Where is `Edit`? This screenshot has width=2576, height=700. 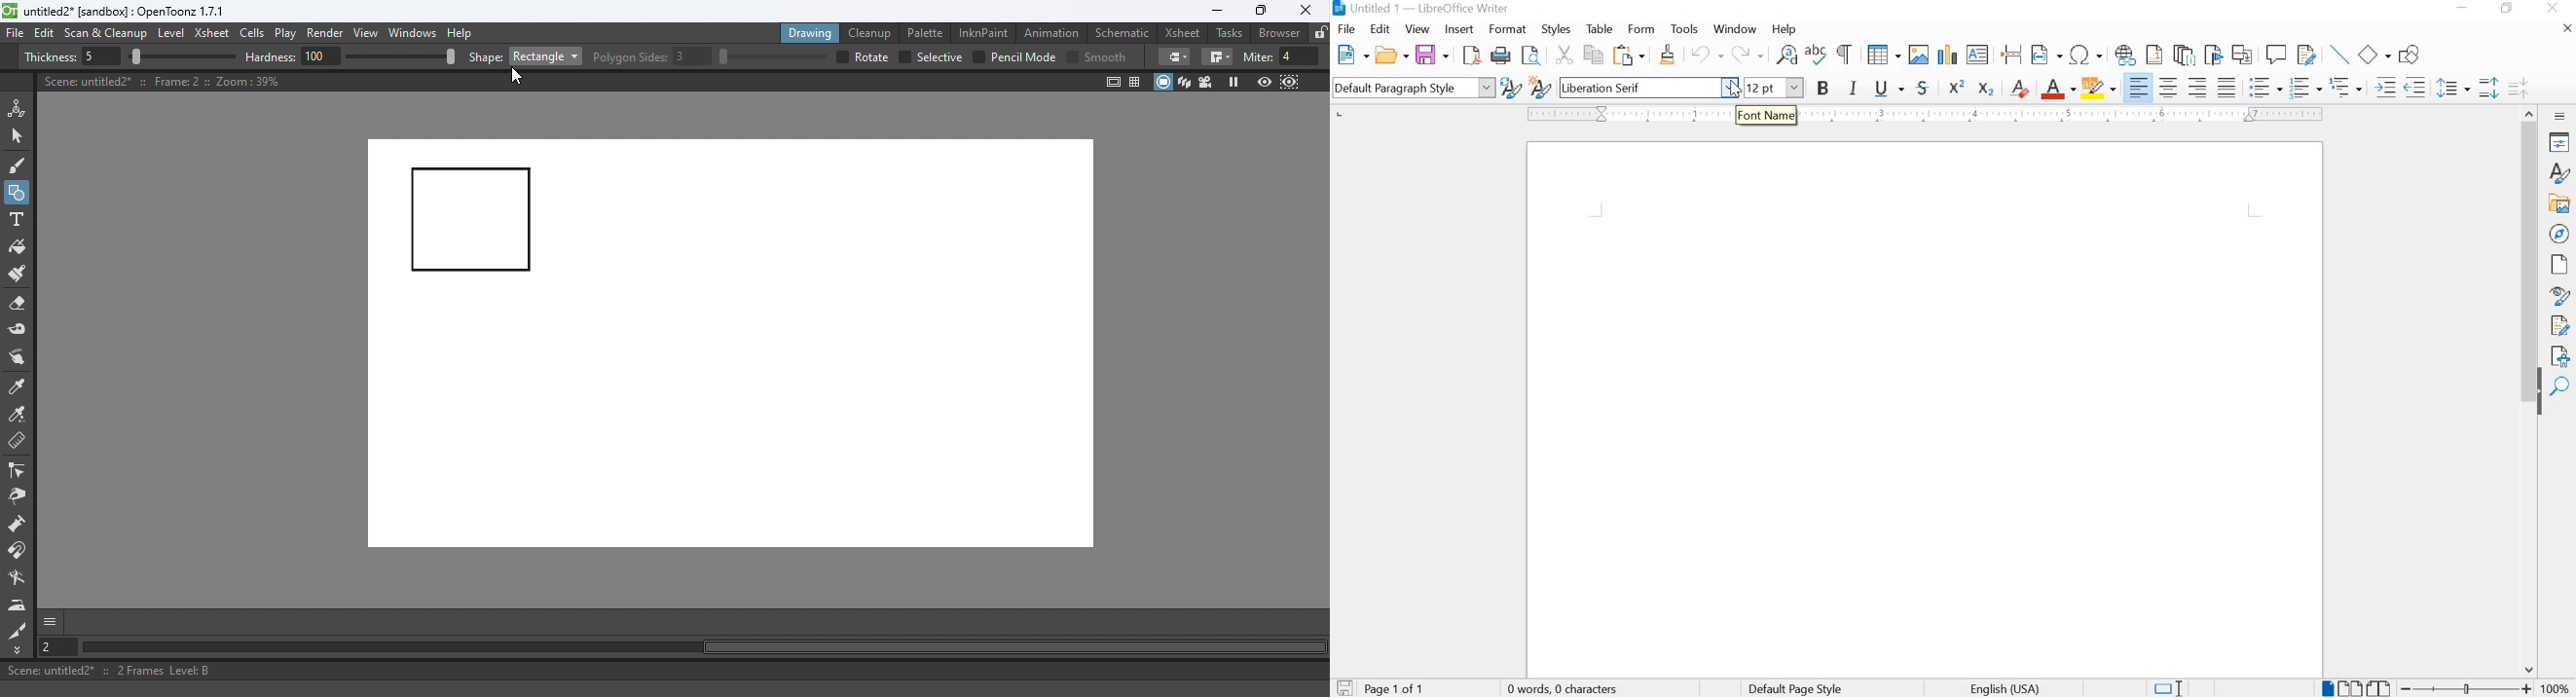 Edit is located at coordinates (47, 33).